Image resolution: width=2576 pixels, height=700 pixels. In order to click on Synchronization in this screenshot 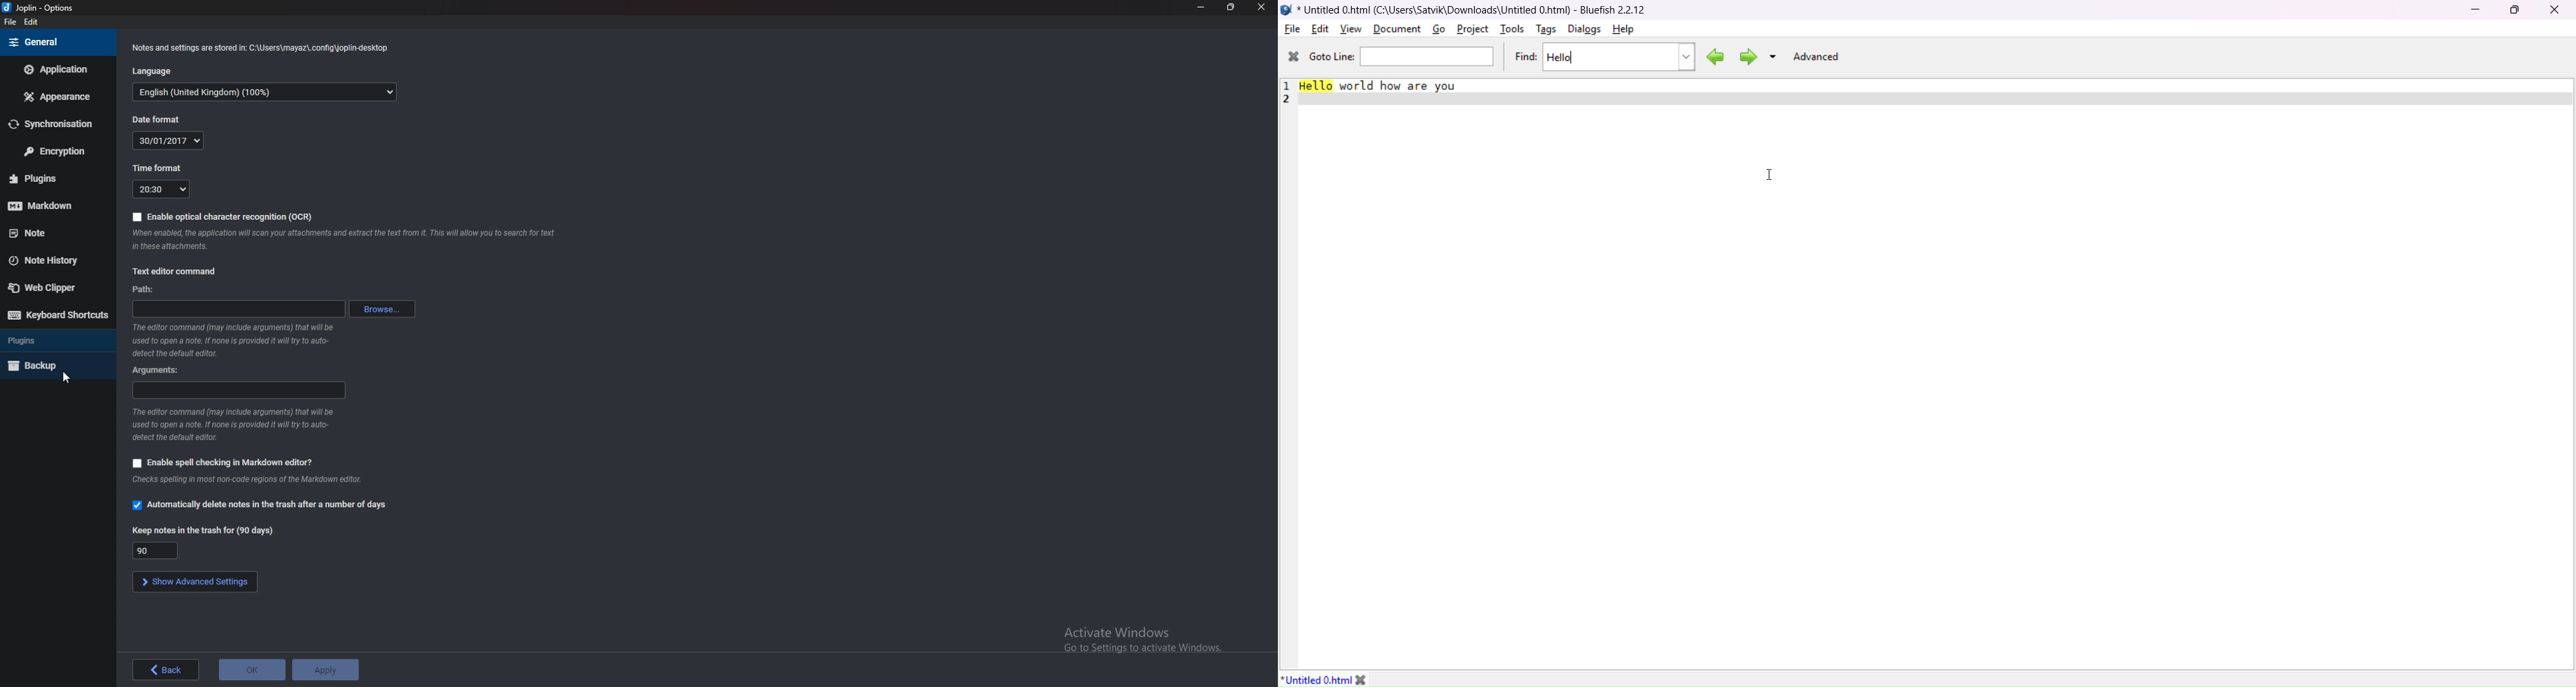, I will do `click(57, 124)`.